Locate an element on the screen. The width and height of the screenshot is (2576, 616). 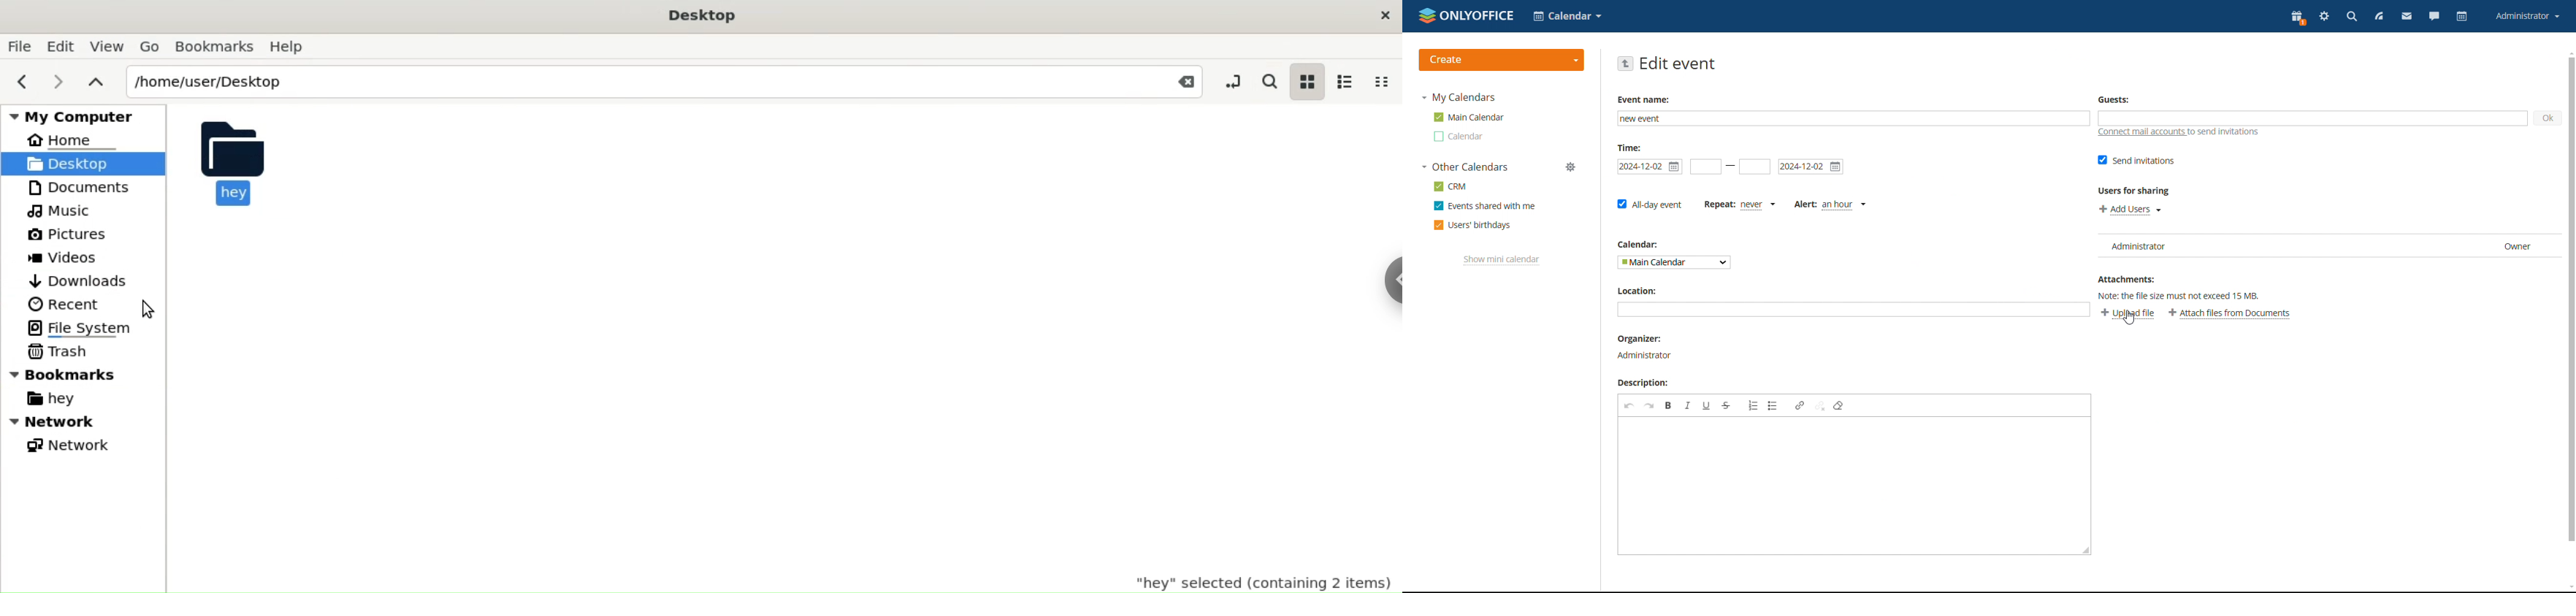
select calendar is located at coordinates (1674, 262).